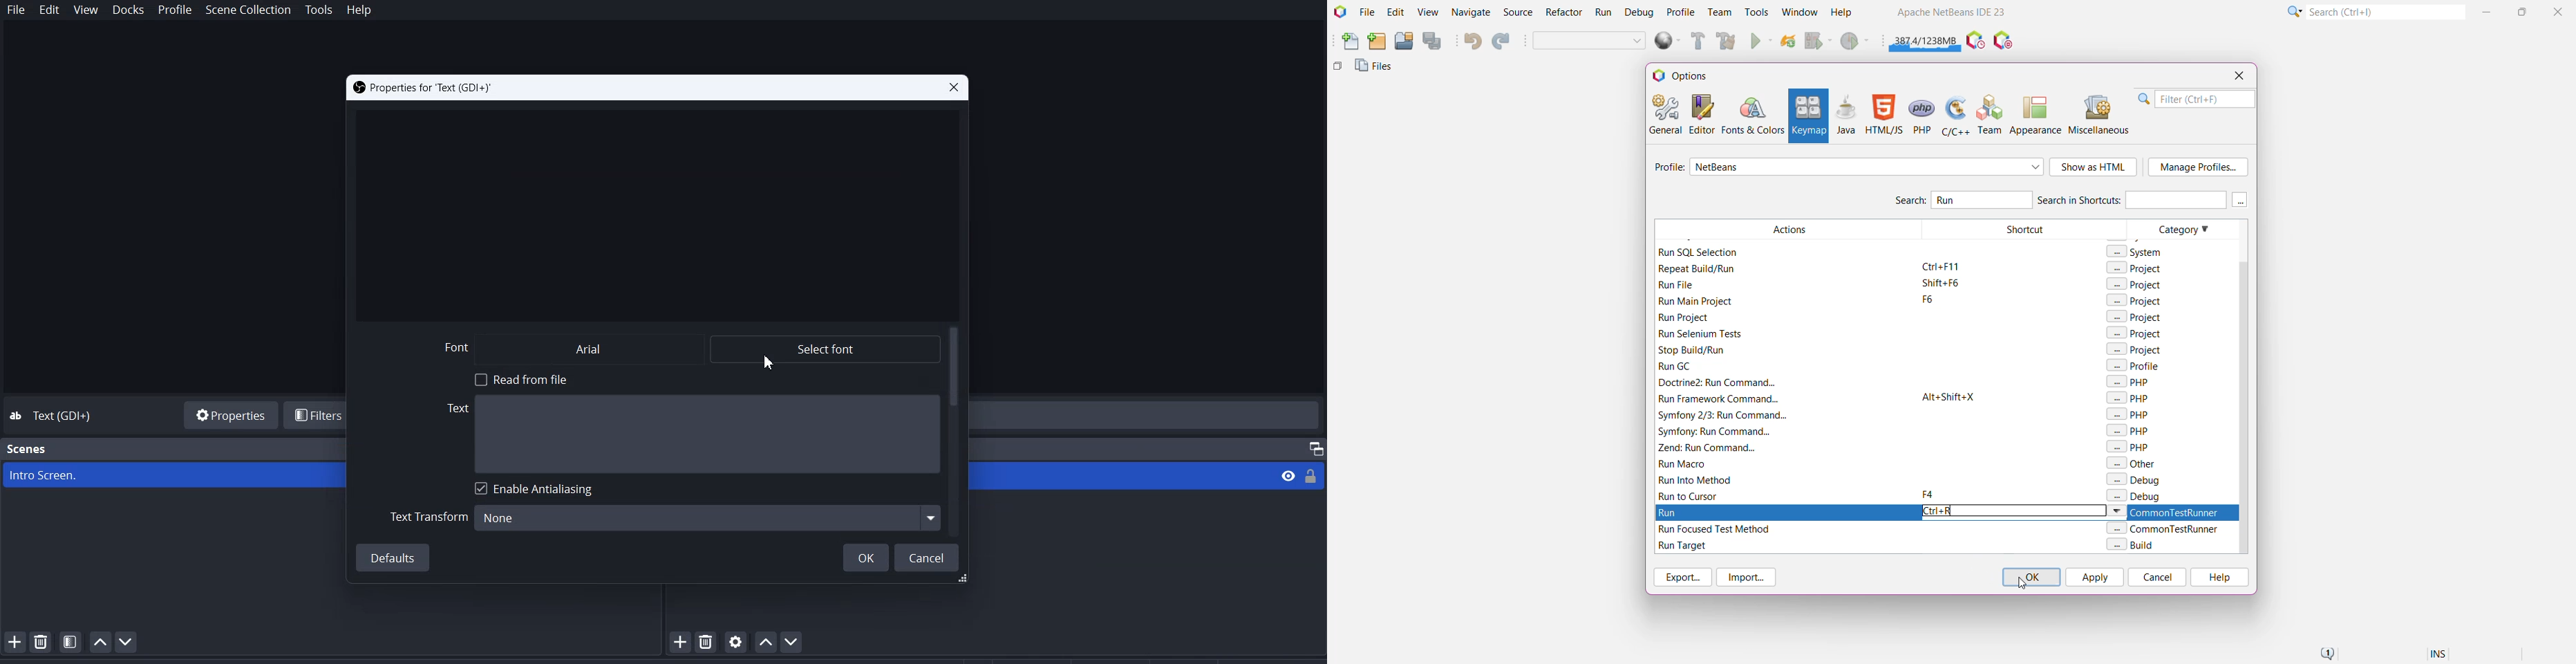 The width and height of the screenshot is (2576, 672). I want to click on Font:, so click(462, 345).